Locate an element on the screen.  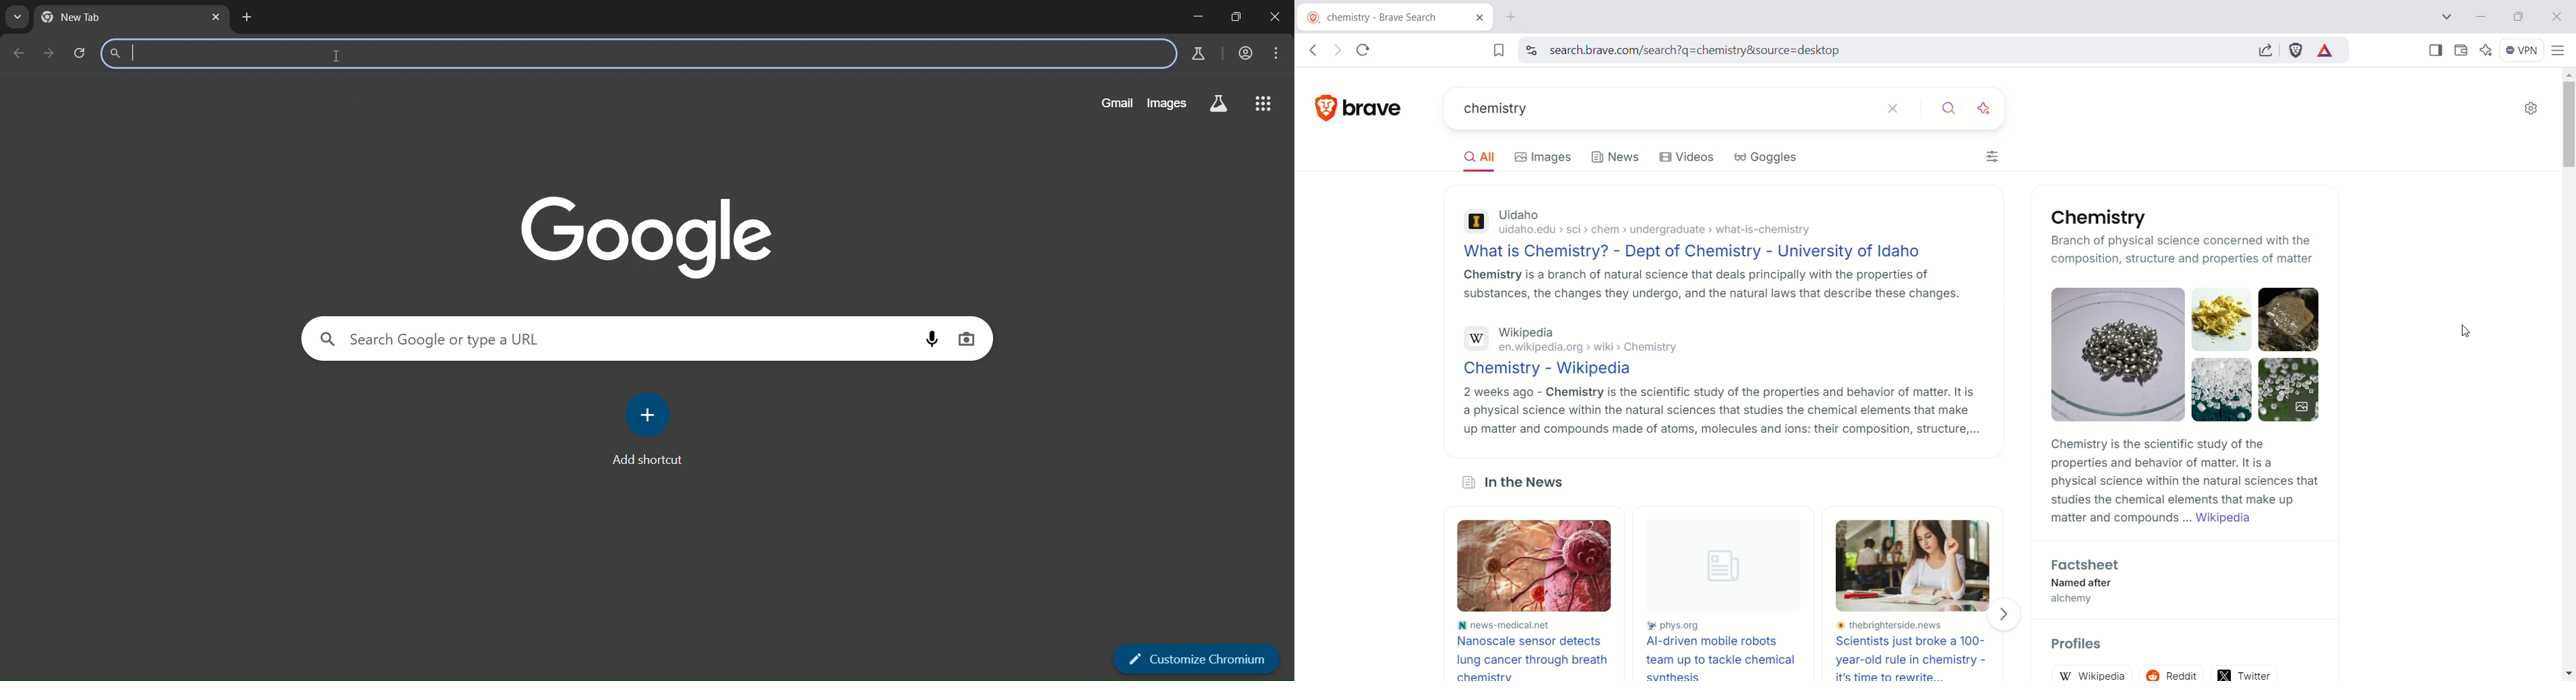
image search is located at coordinates (969, 340).